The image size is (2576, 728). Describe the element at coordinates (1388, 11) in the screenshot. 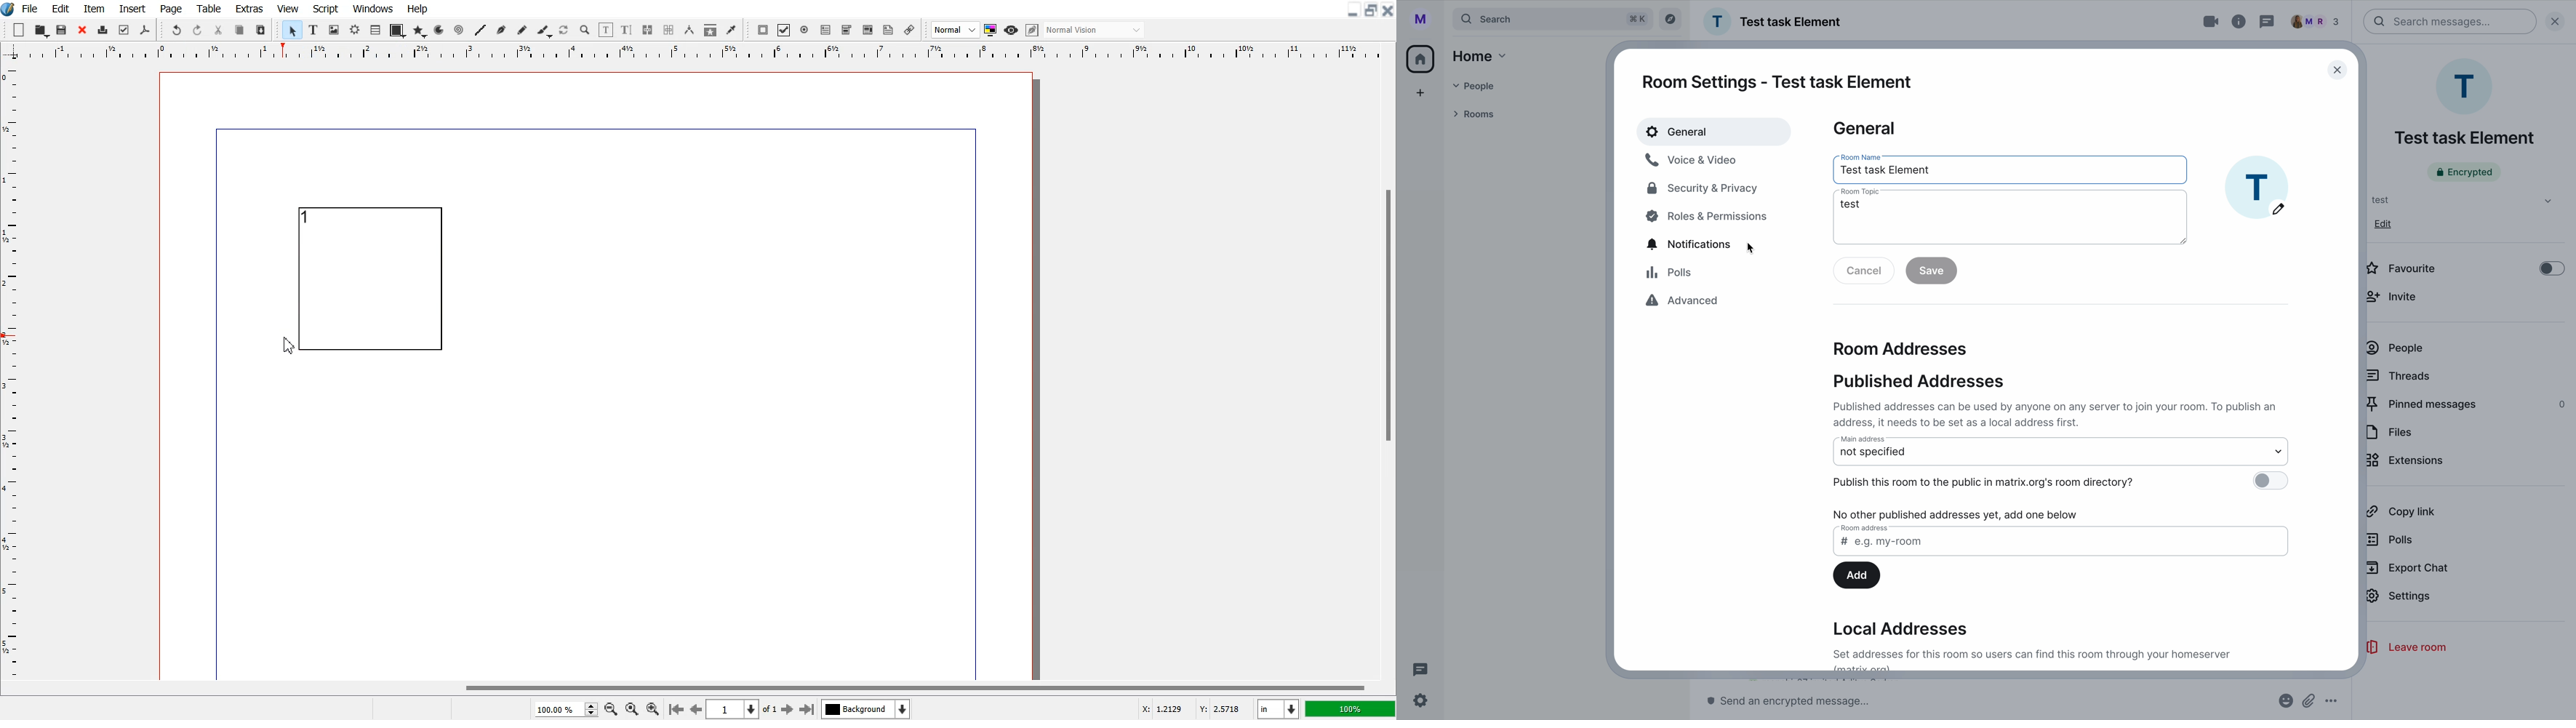

I see `close` at that location.